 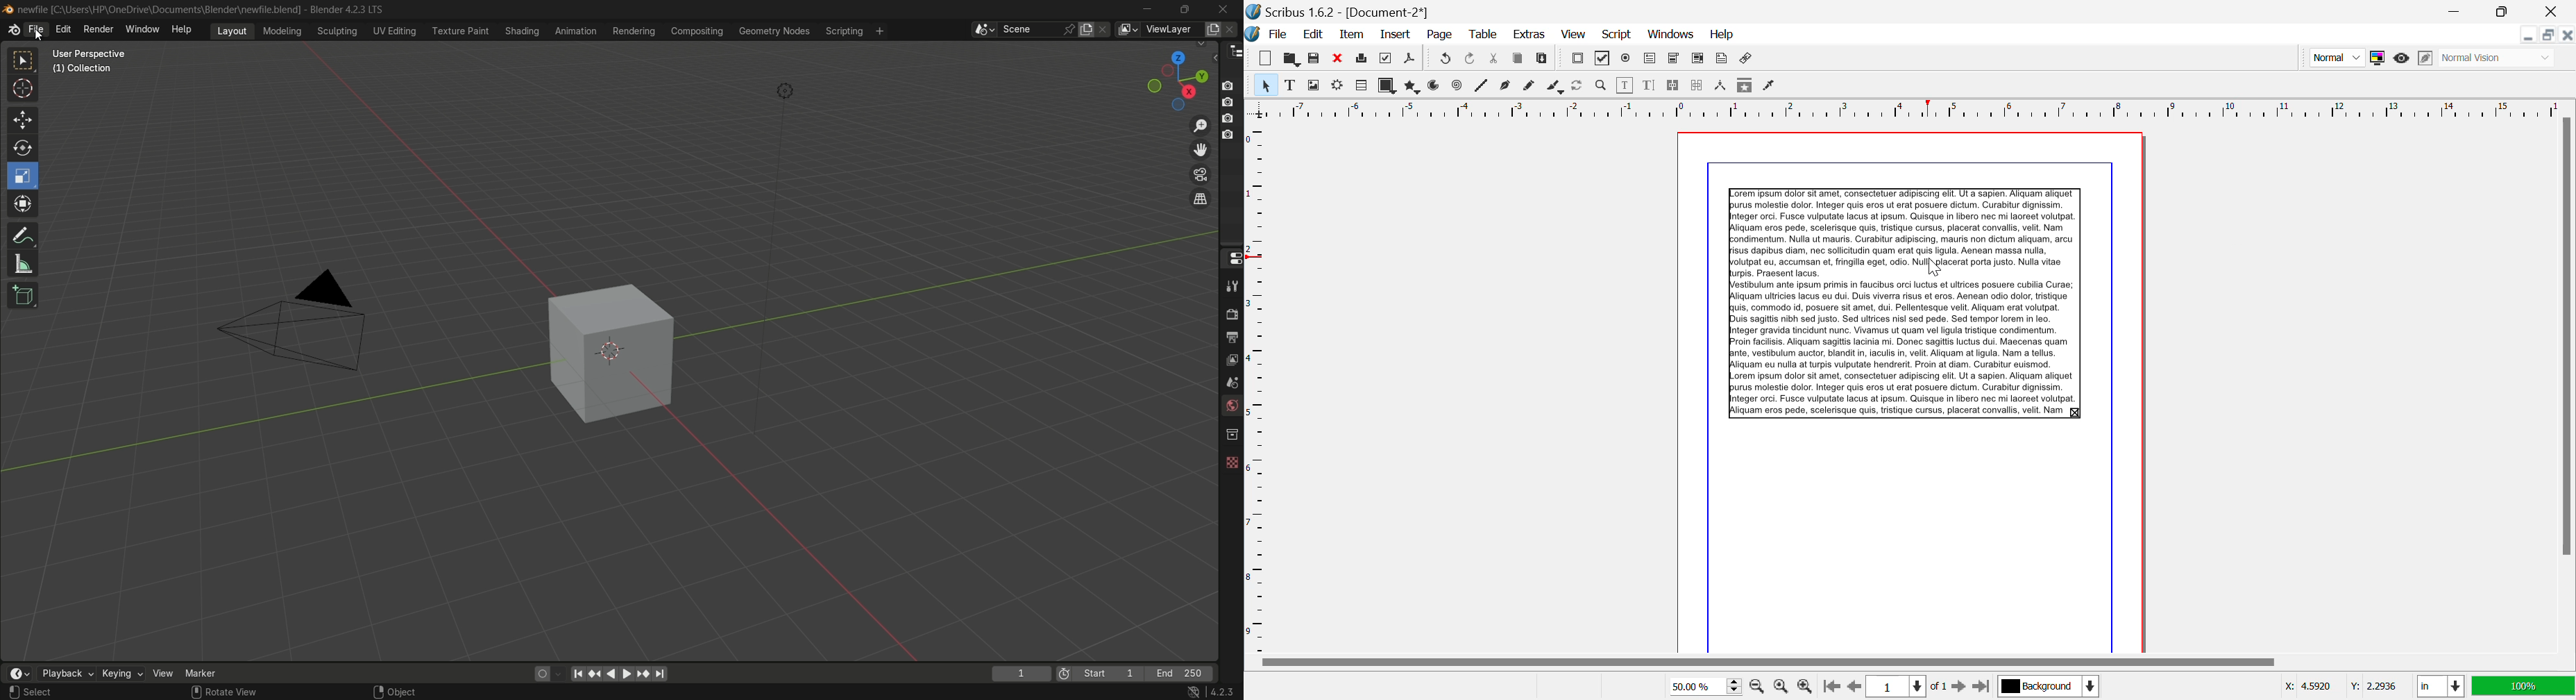 What do you see at coordinates (1673, 59) in the screenshot?
I see `Pdf Combo Box` at bounding box center [1673, 59].